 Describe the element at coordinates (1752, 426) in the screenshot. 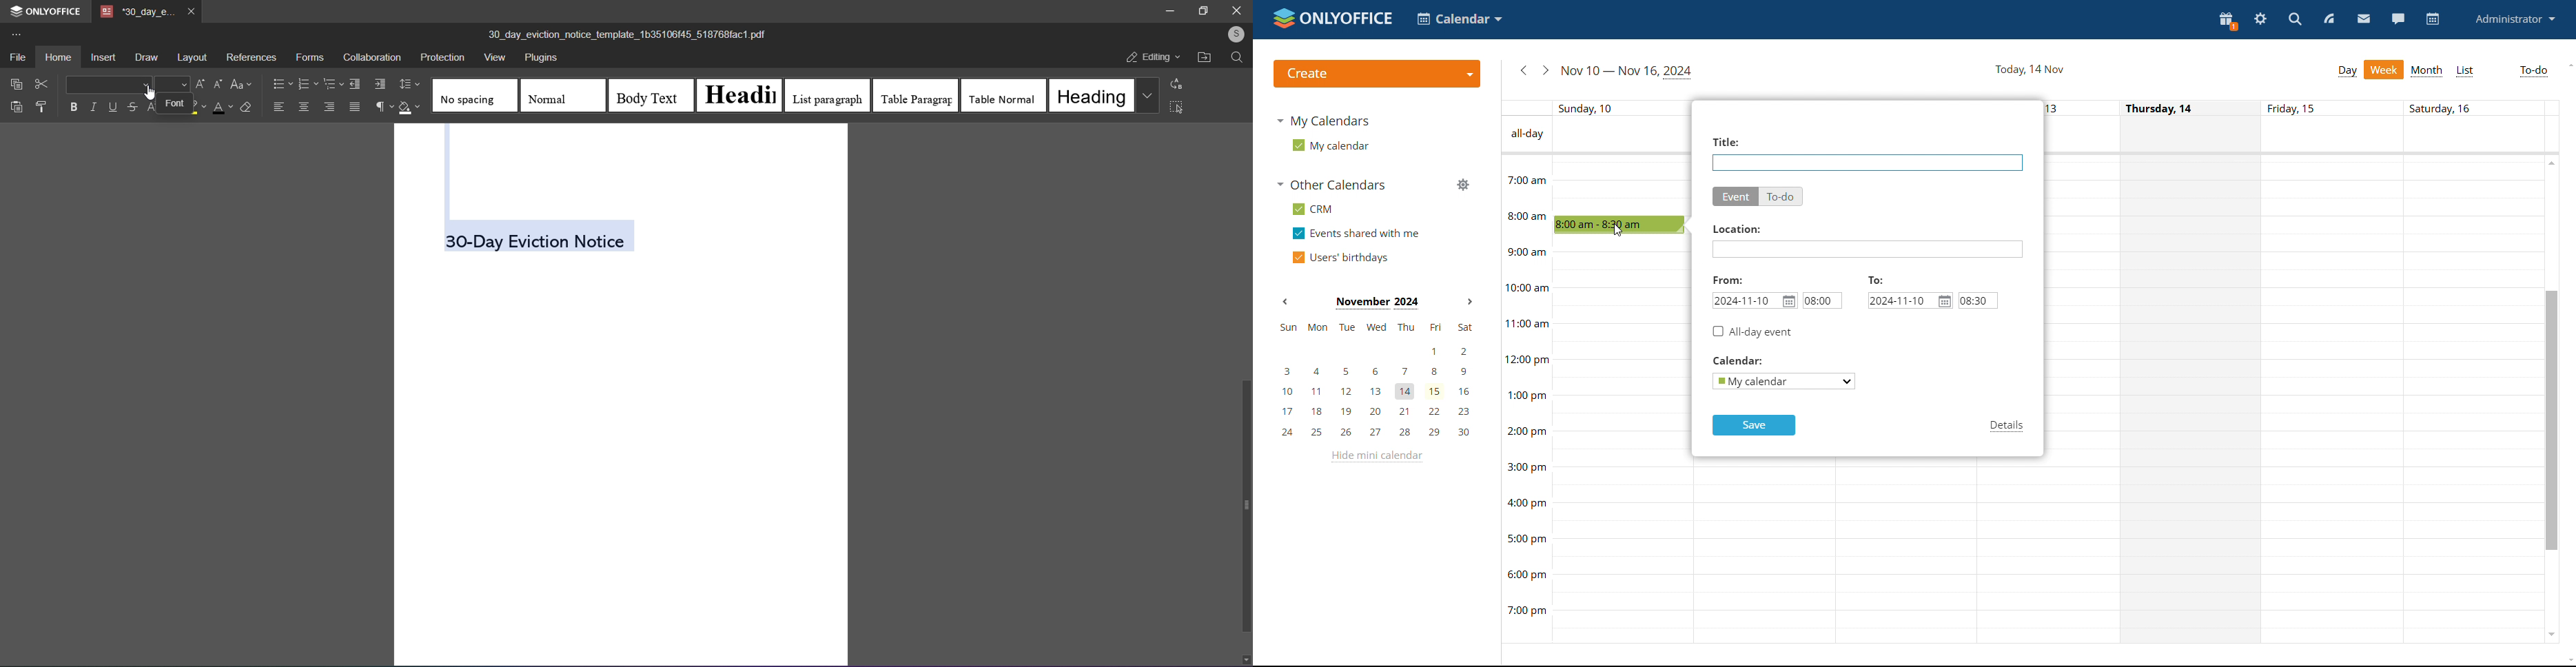

I see `save` at that location.